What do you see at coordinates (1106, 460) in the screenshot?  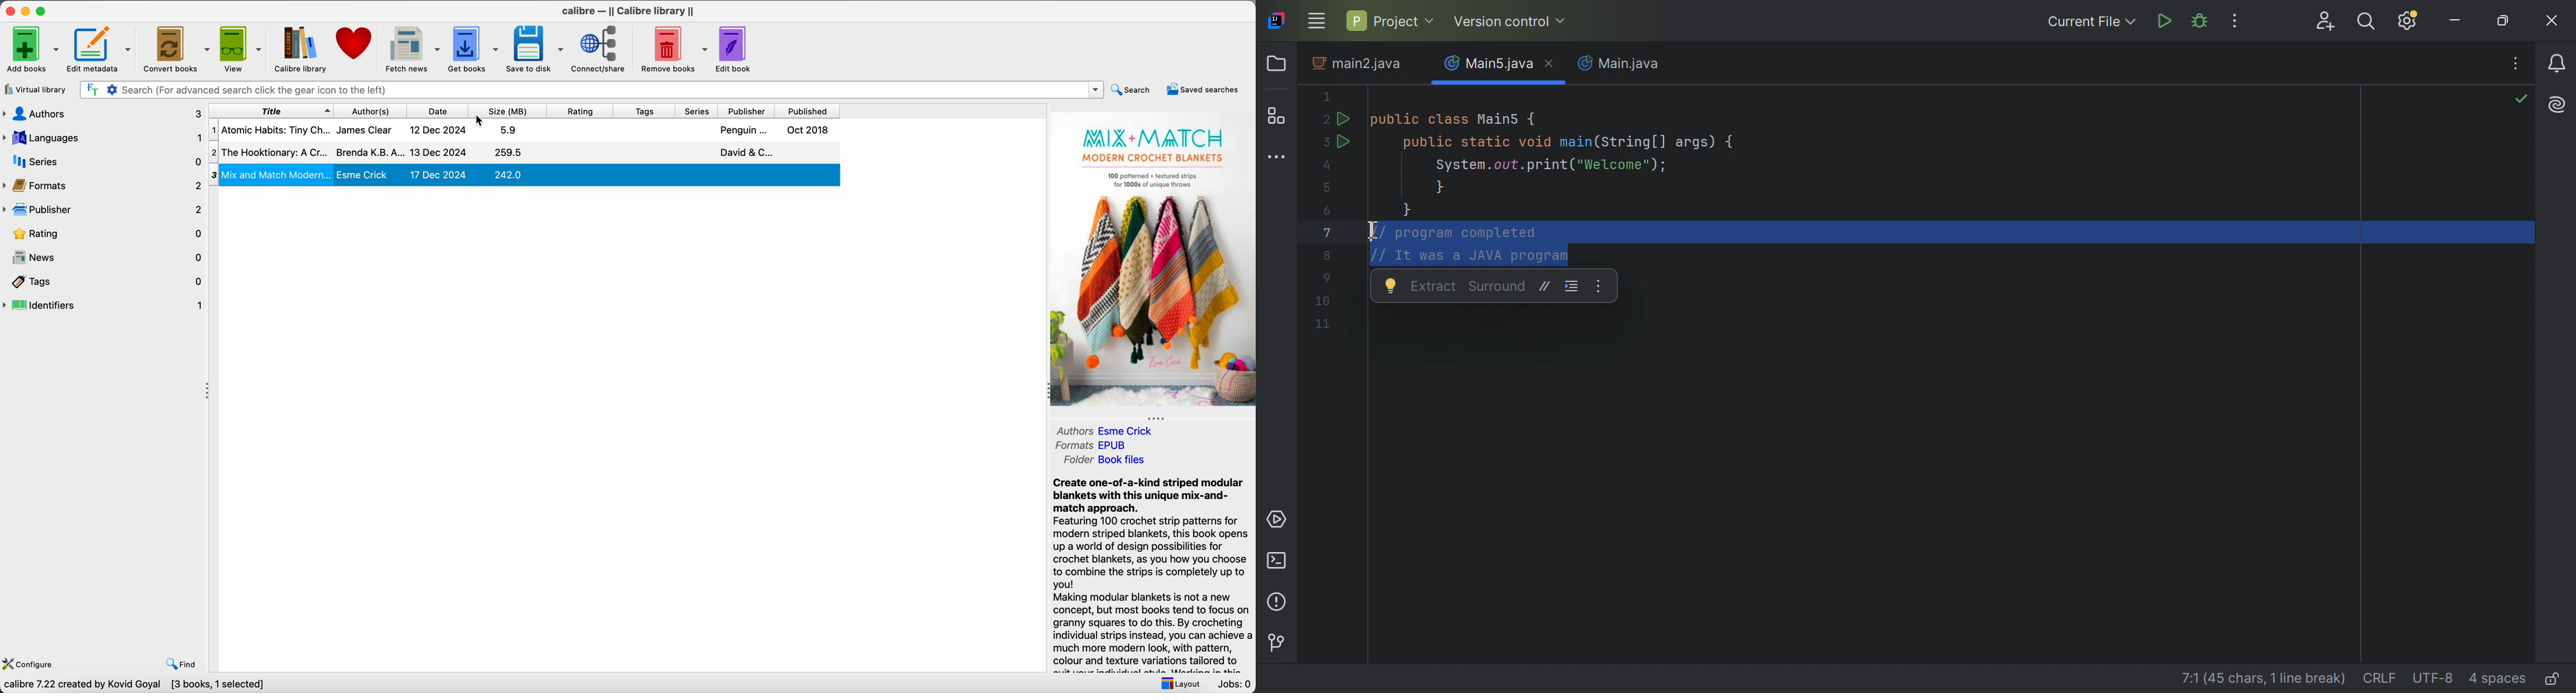 I see `folder Book files` at bounding box center [1106, 460].